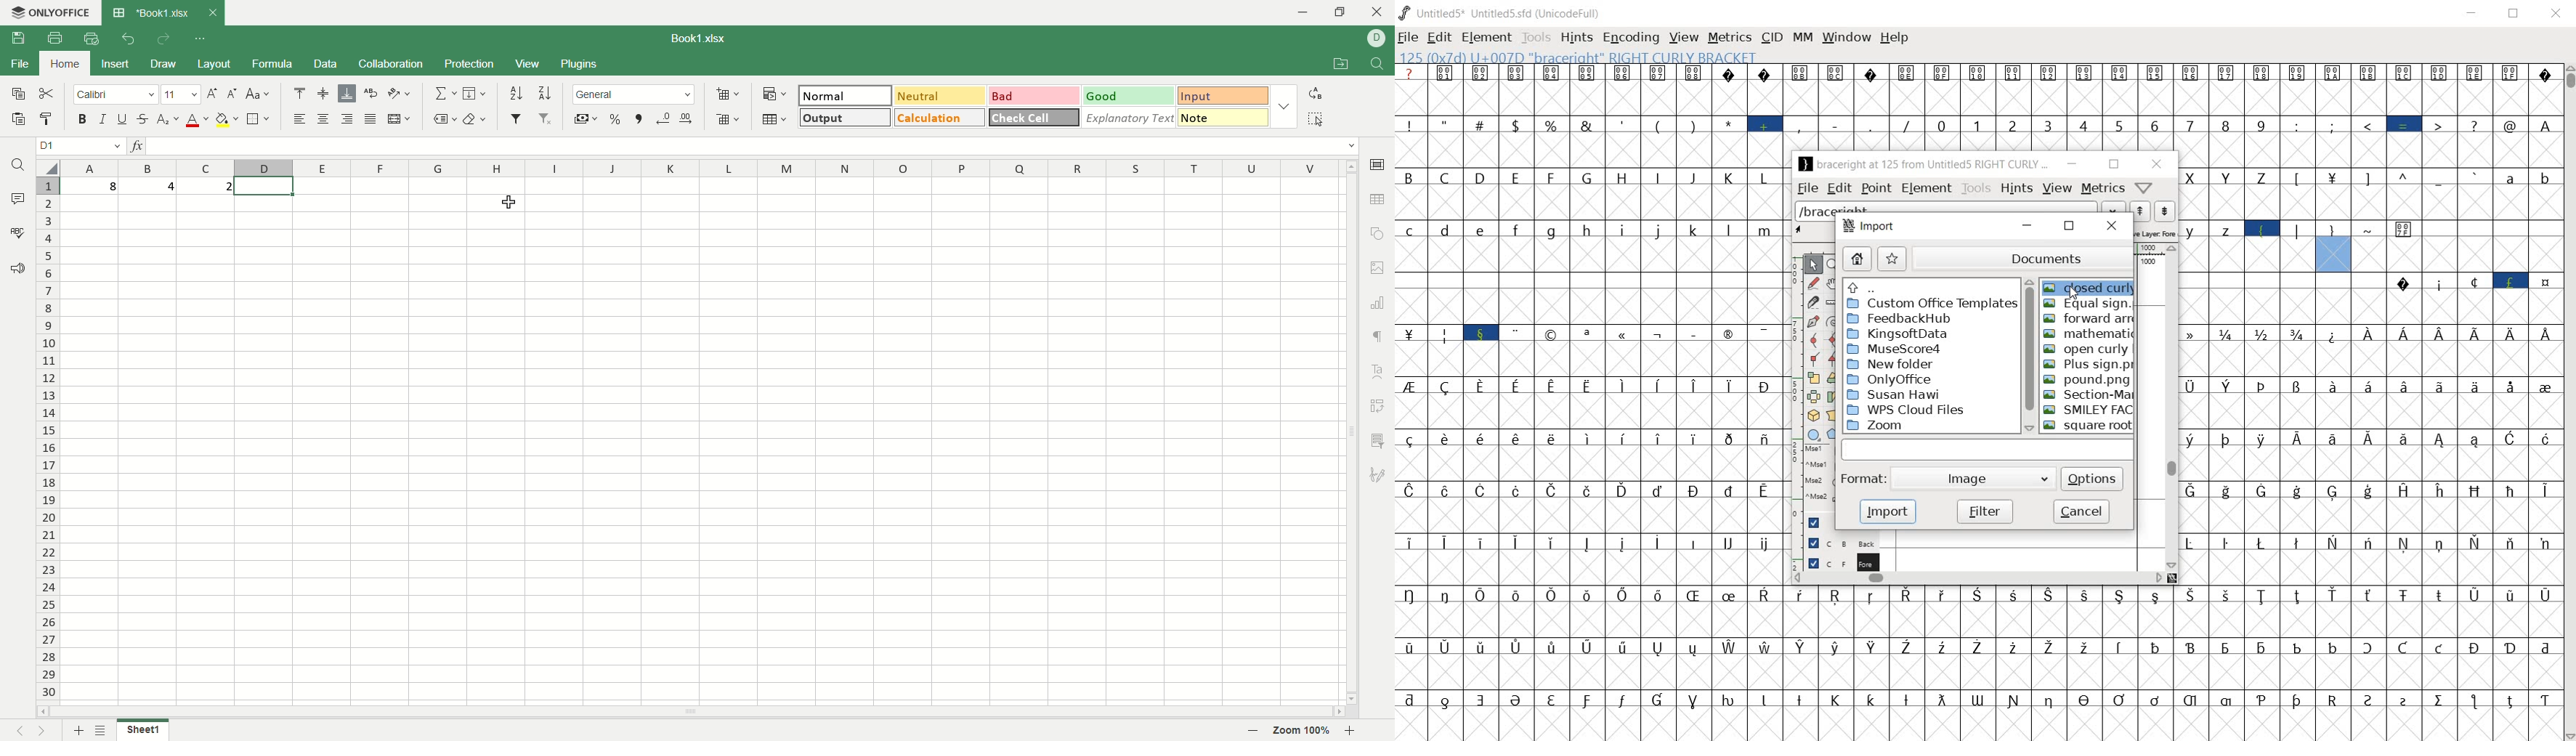  What do you see at coordinates (939, 117) in the screenshot?
I see `calculation` at bounding box center [939, 117].